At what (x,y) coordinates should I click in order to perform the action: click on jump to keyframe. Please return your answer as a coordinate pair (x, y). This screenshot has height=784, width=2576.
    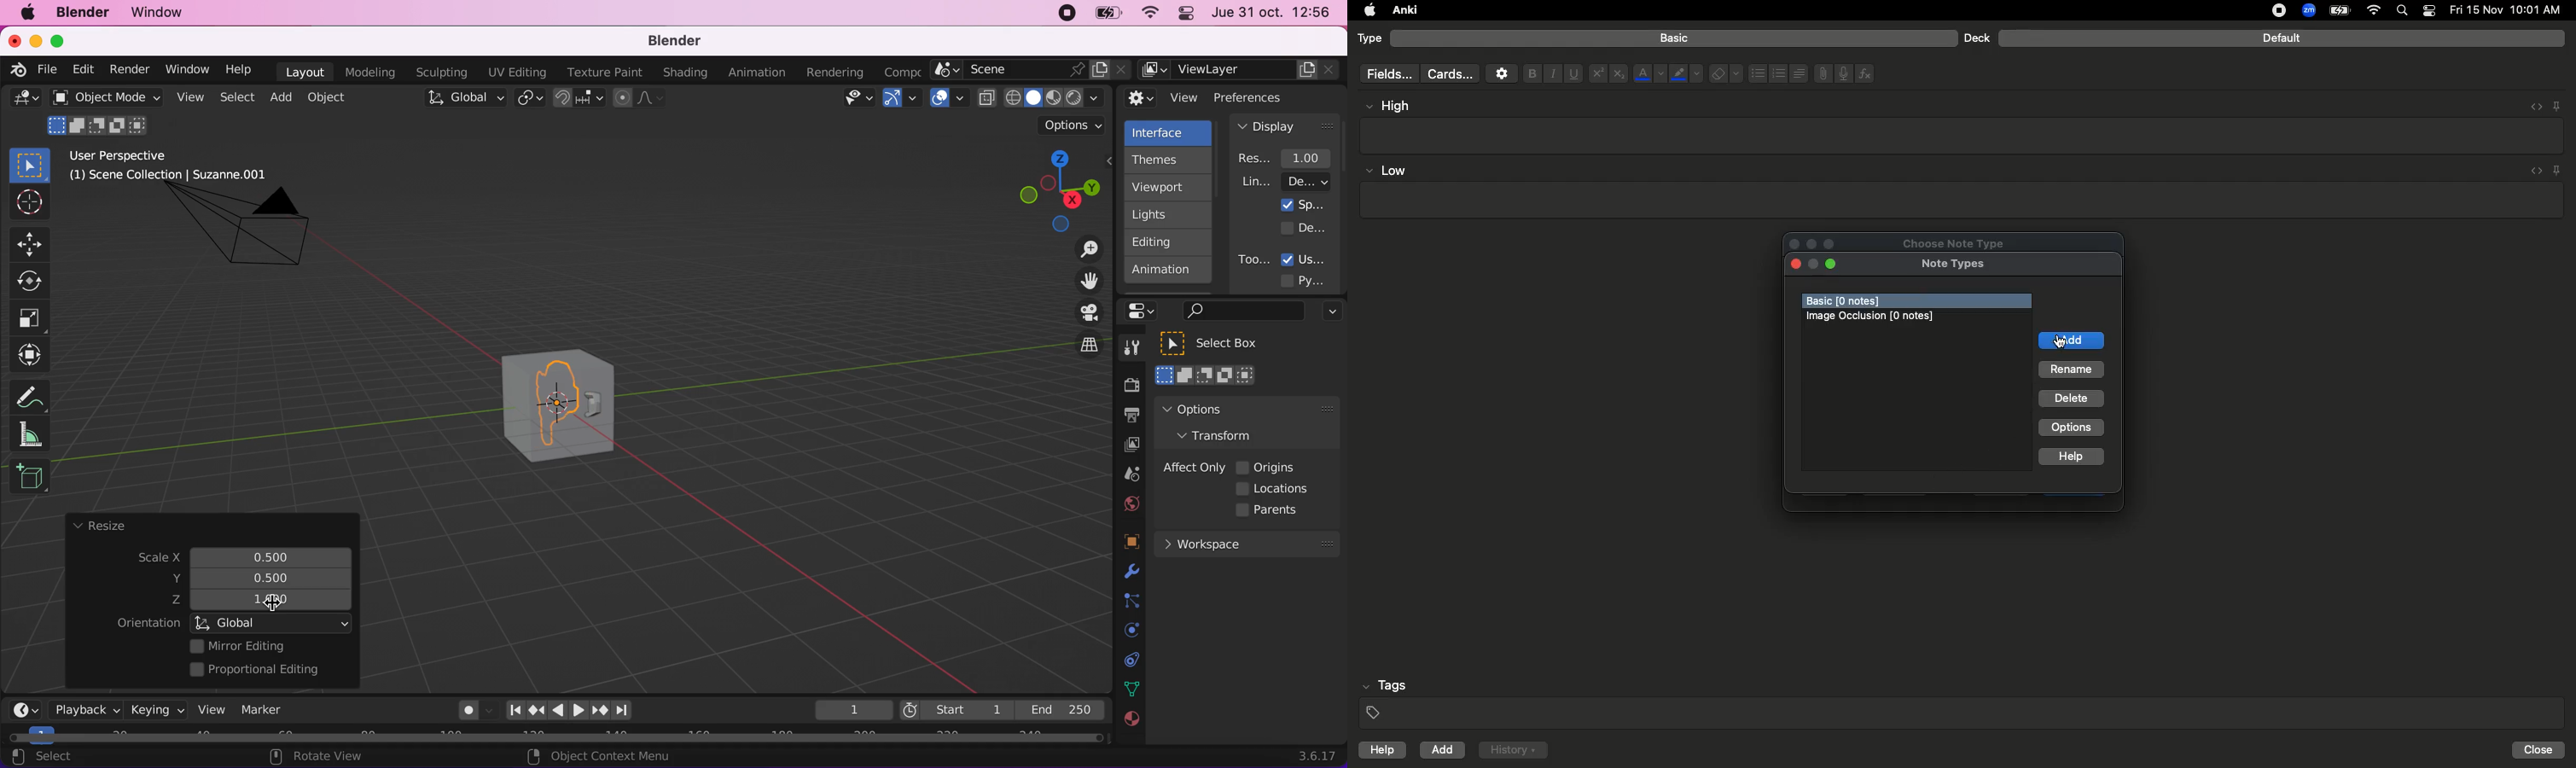
    Looking at the image, I should click on (536, 710).